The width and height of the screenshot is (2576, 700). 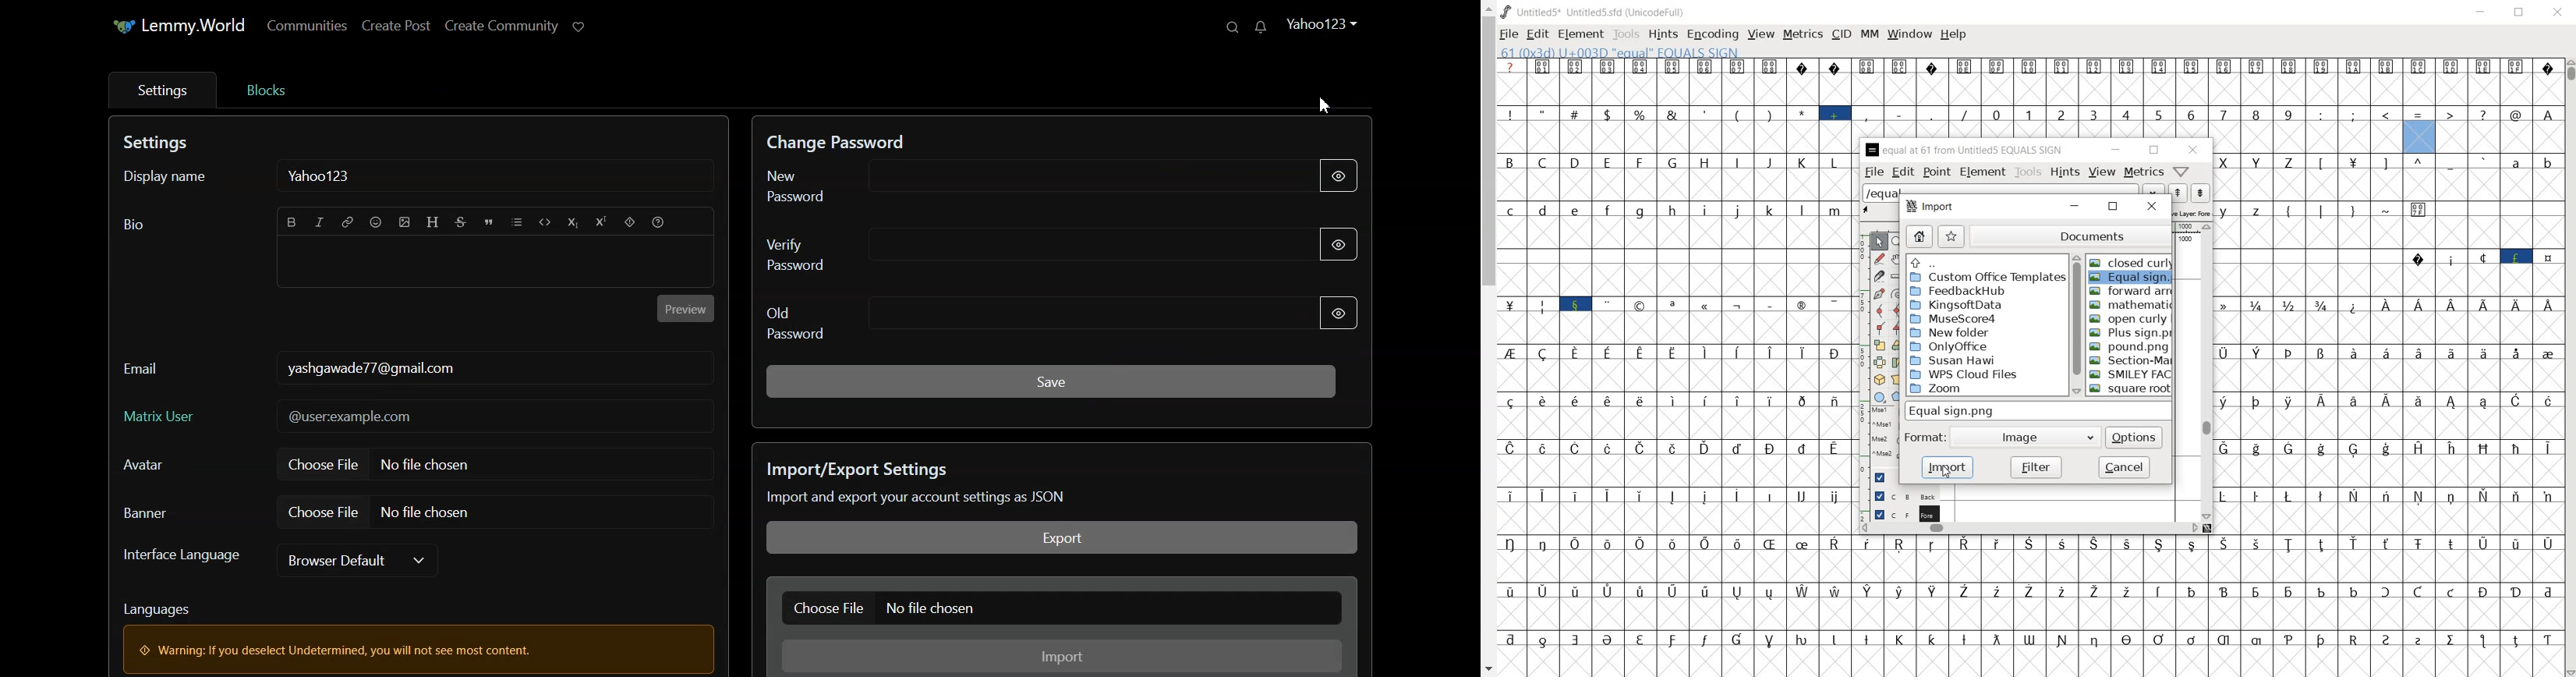 I want to click on feedbackHub, so click(x=1960, y=290).